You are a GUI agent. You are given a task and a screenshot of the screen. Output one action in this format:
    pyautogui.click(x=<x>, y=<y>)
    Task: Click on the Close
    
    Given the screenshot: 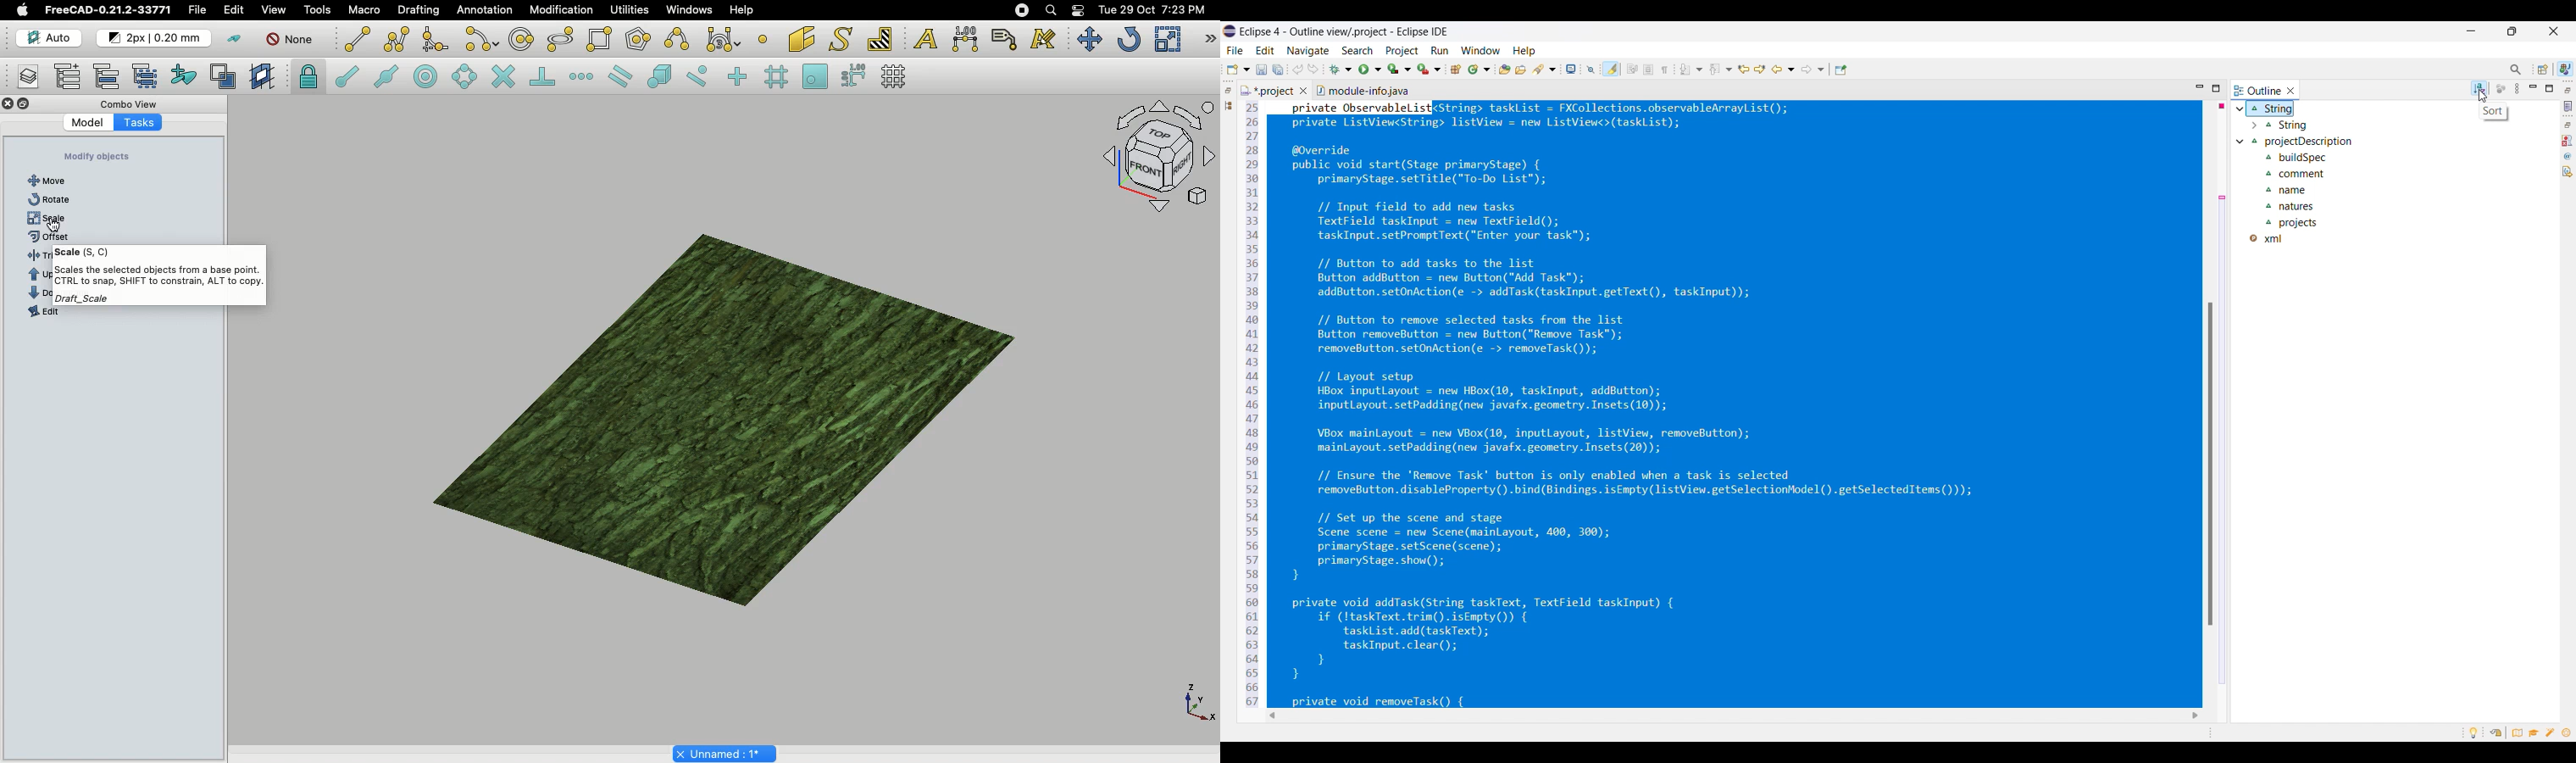 What is the action you would take?
    pyautogui.click(x=7, y=103)
    